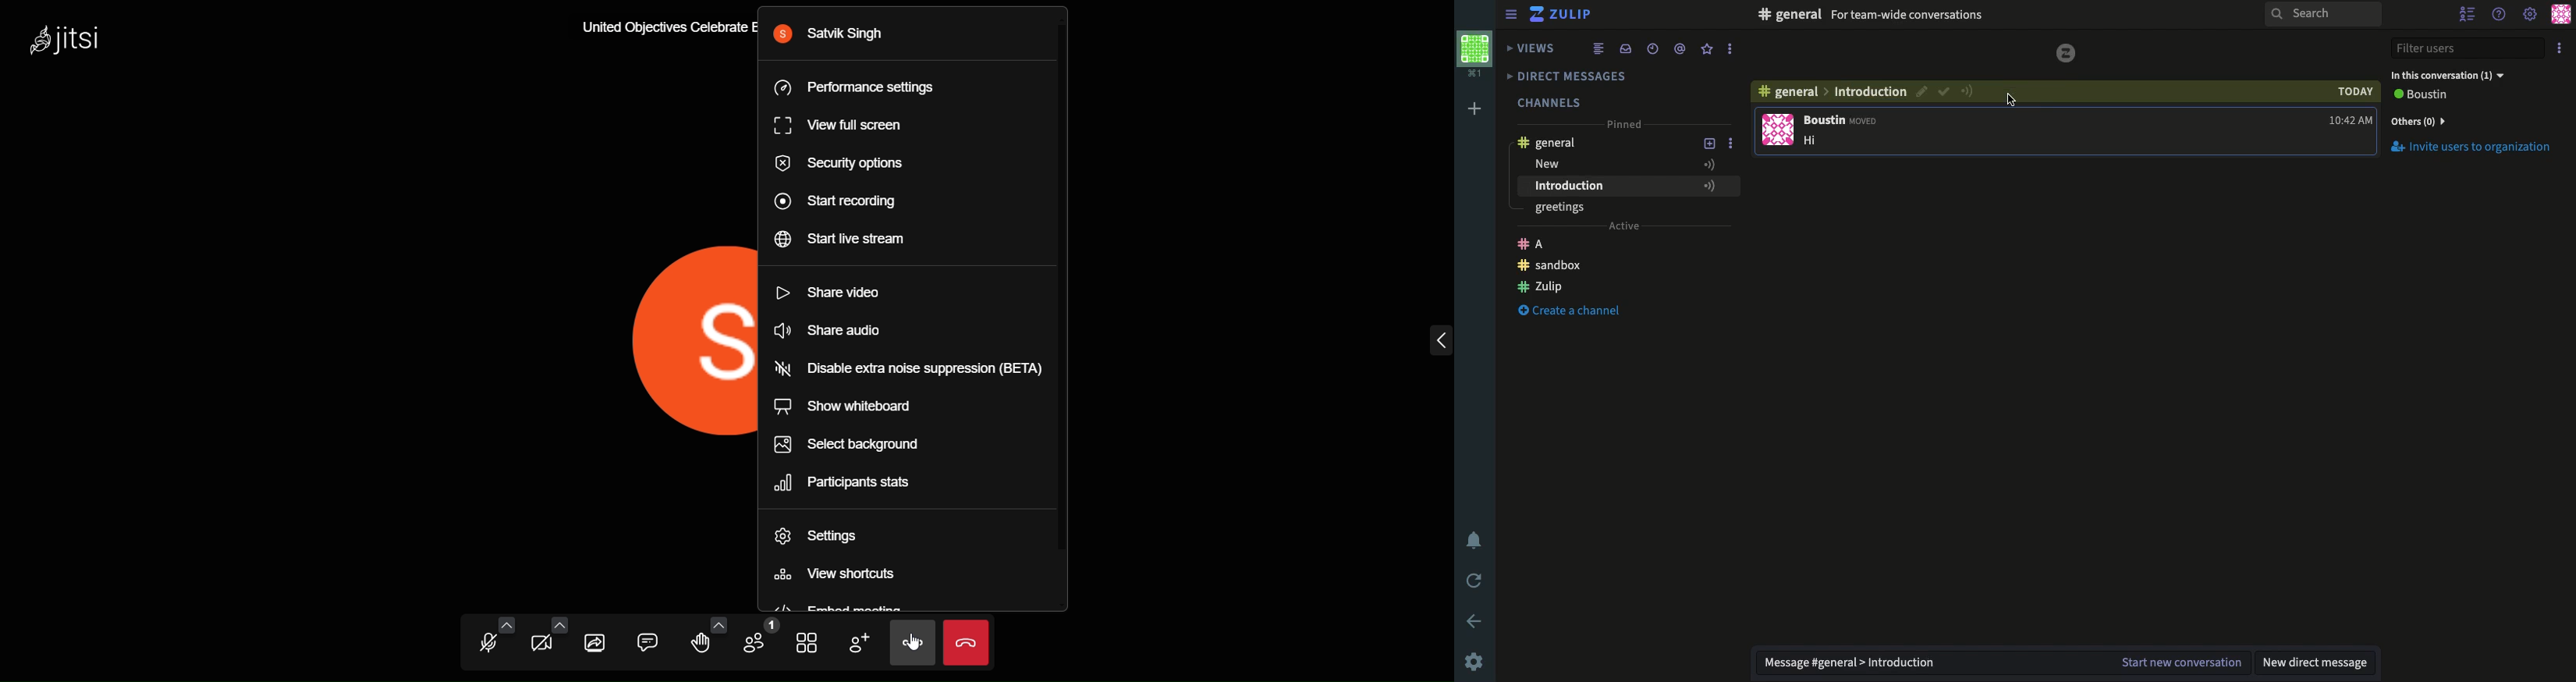 The height and width of the screenshot is (700, 2576). I want to click on Edit, so click(2014, 100).